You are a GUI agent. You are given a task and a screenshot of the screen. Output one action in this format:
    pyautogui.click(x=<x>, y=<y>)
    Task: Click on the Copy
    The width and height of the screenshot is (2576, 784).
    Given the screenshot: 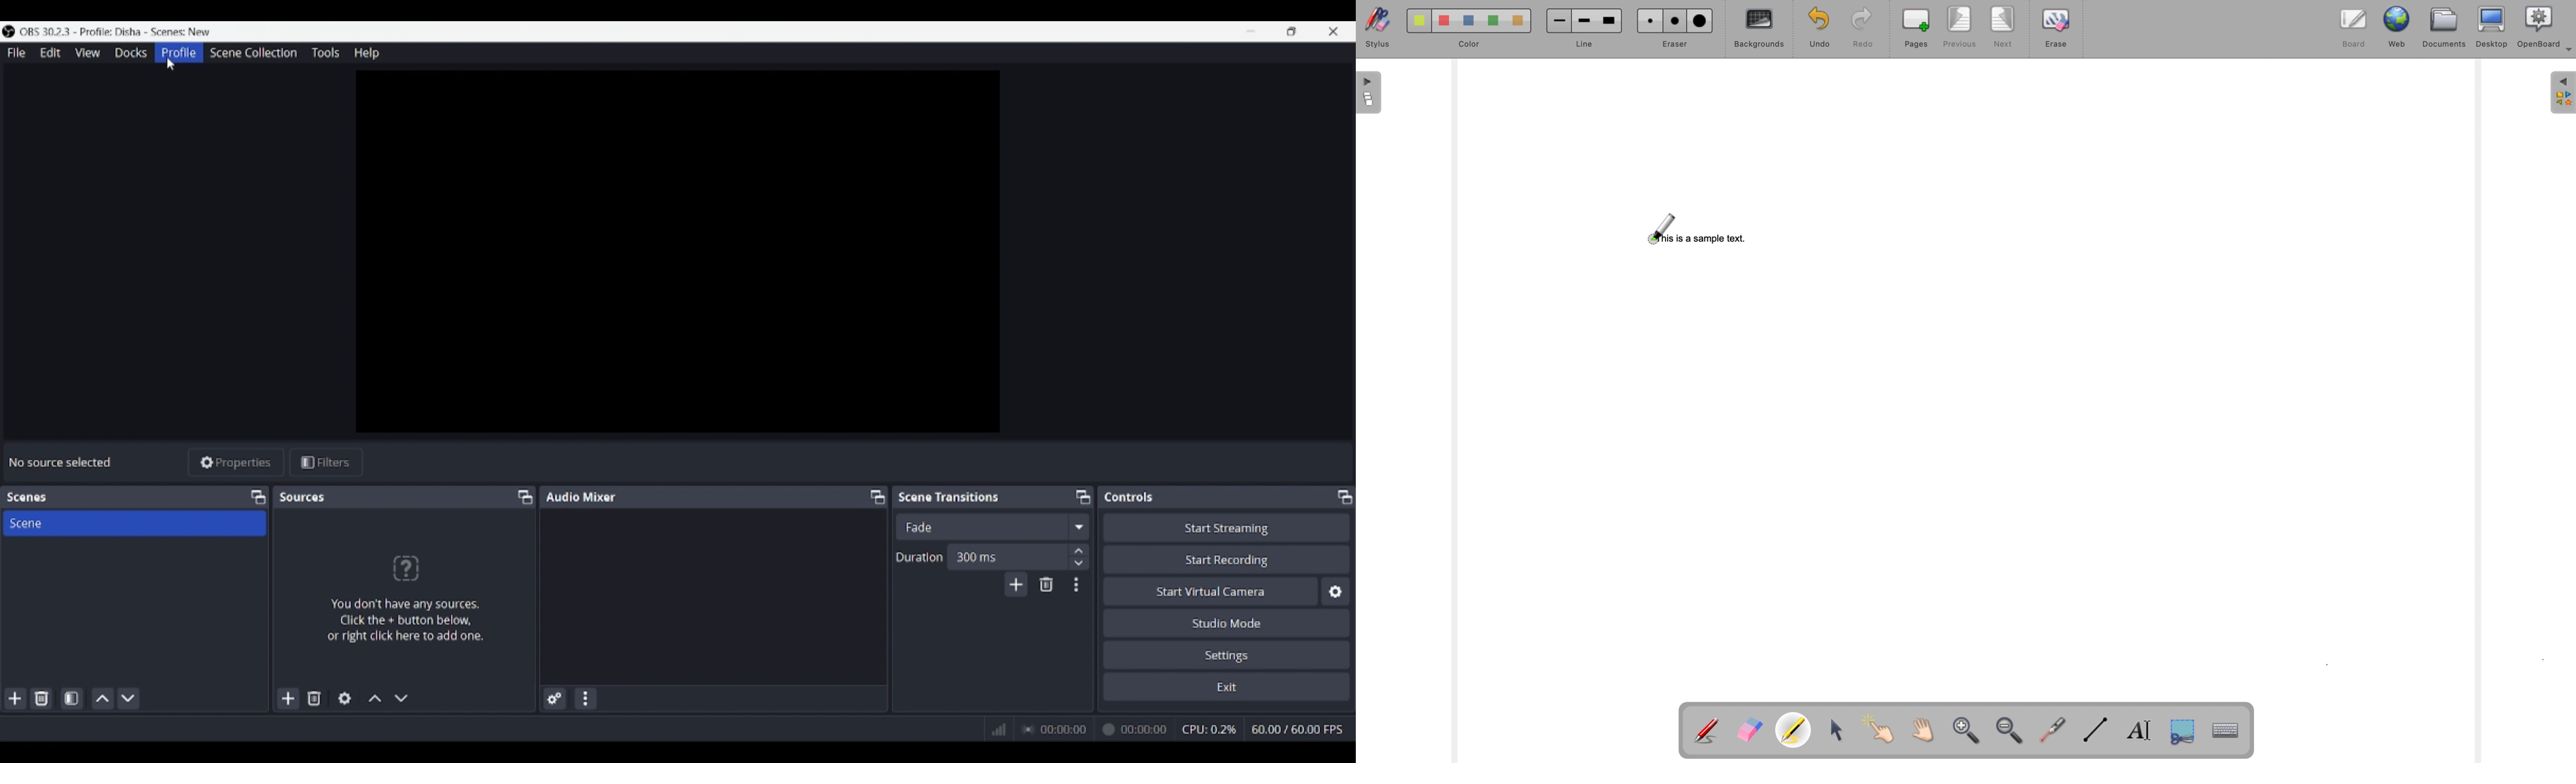 What is the action you would take?
    pyautogui.click(x=520, y=497)
    